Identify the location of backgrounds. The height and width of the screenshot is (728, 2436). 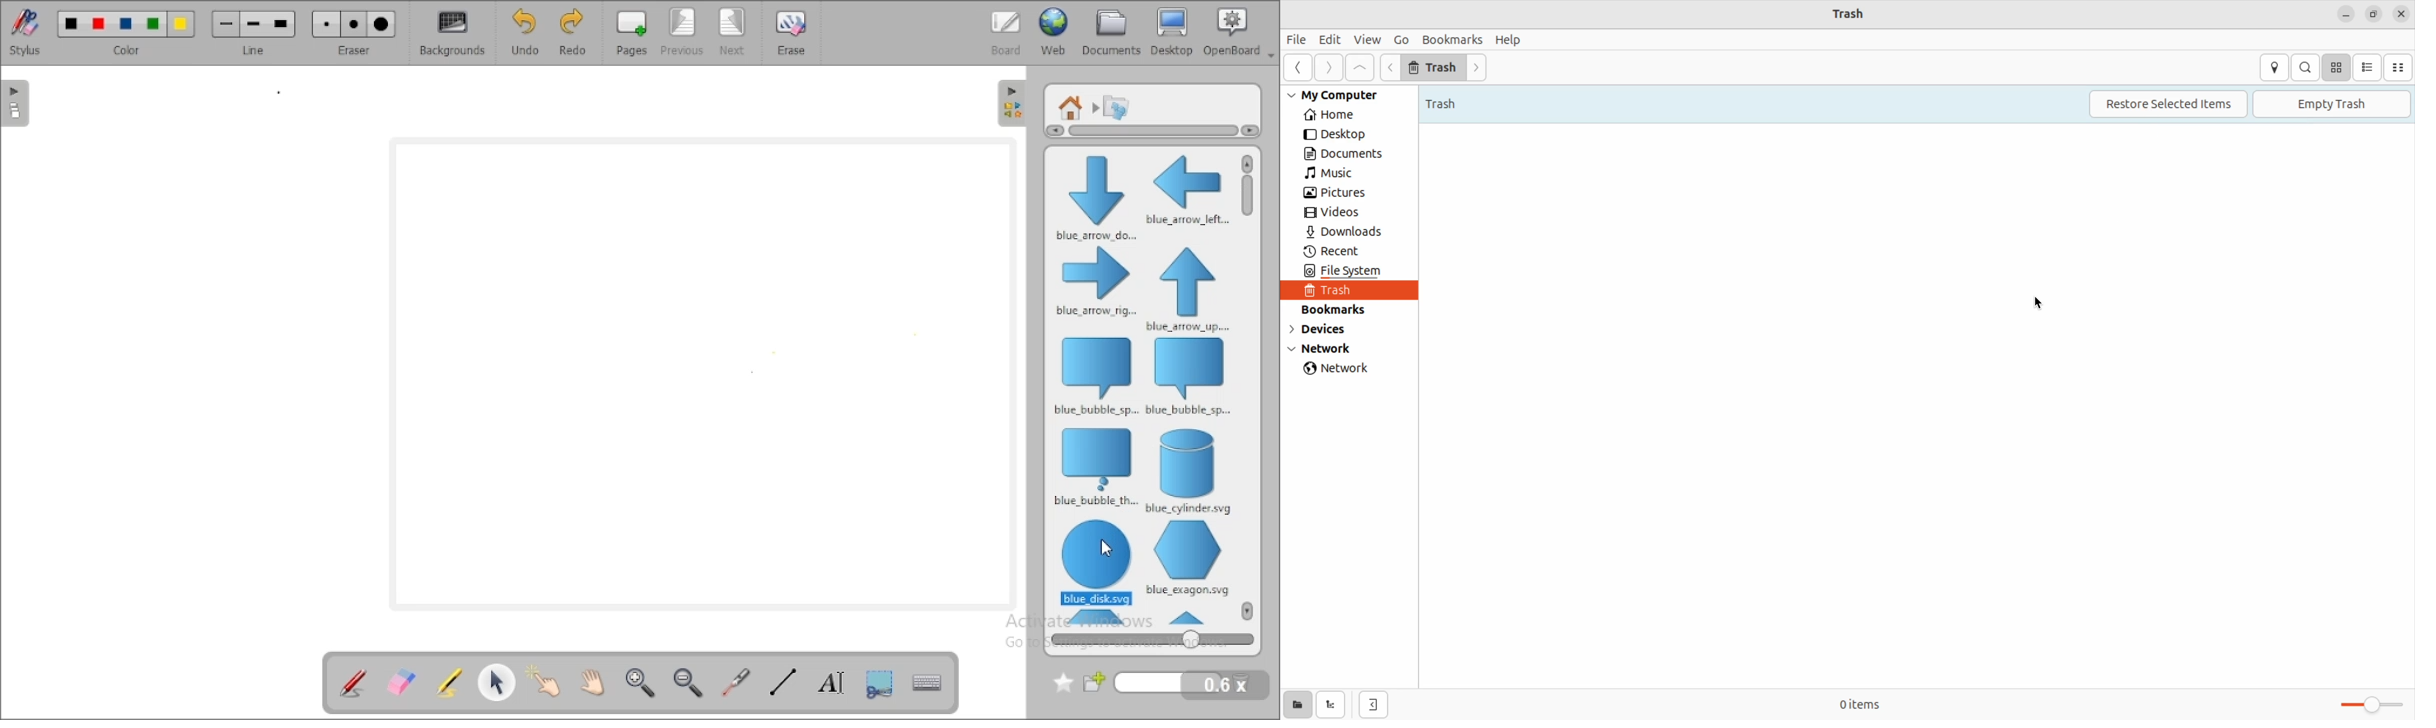
(451, 33).